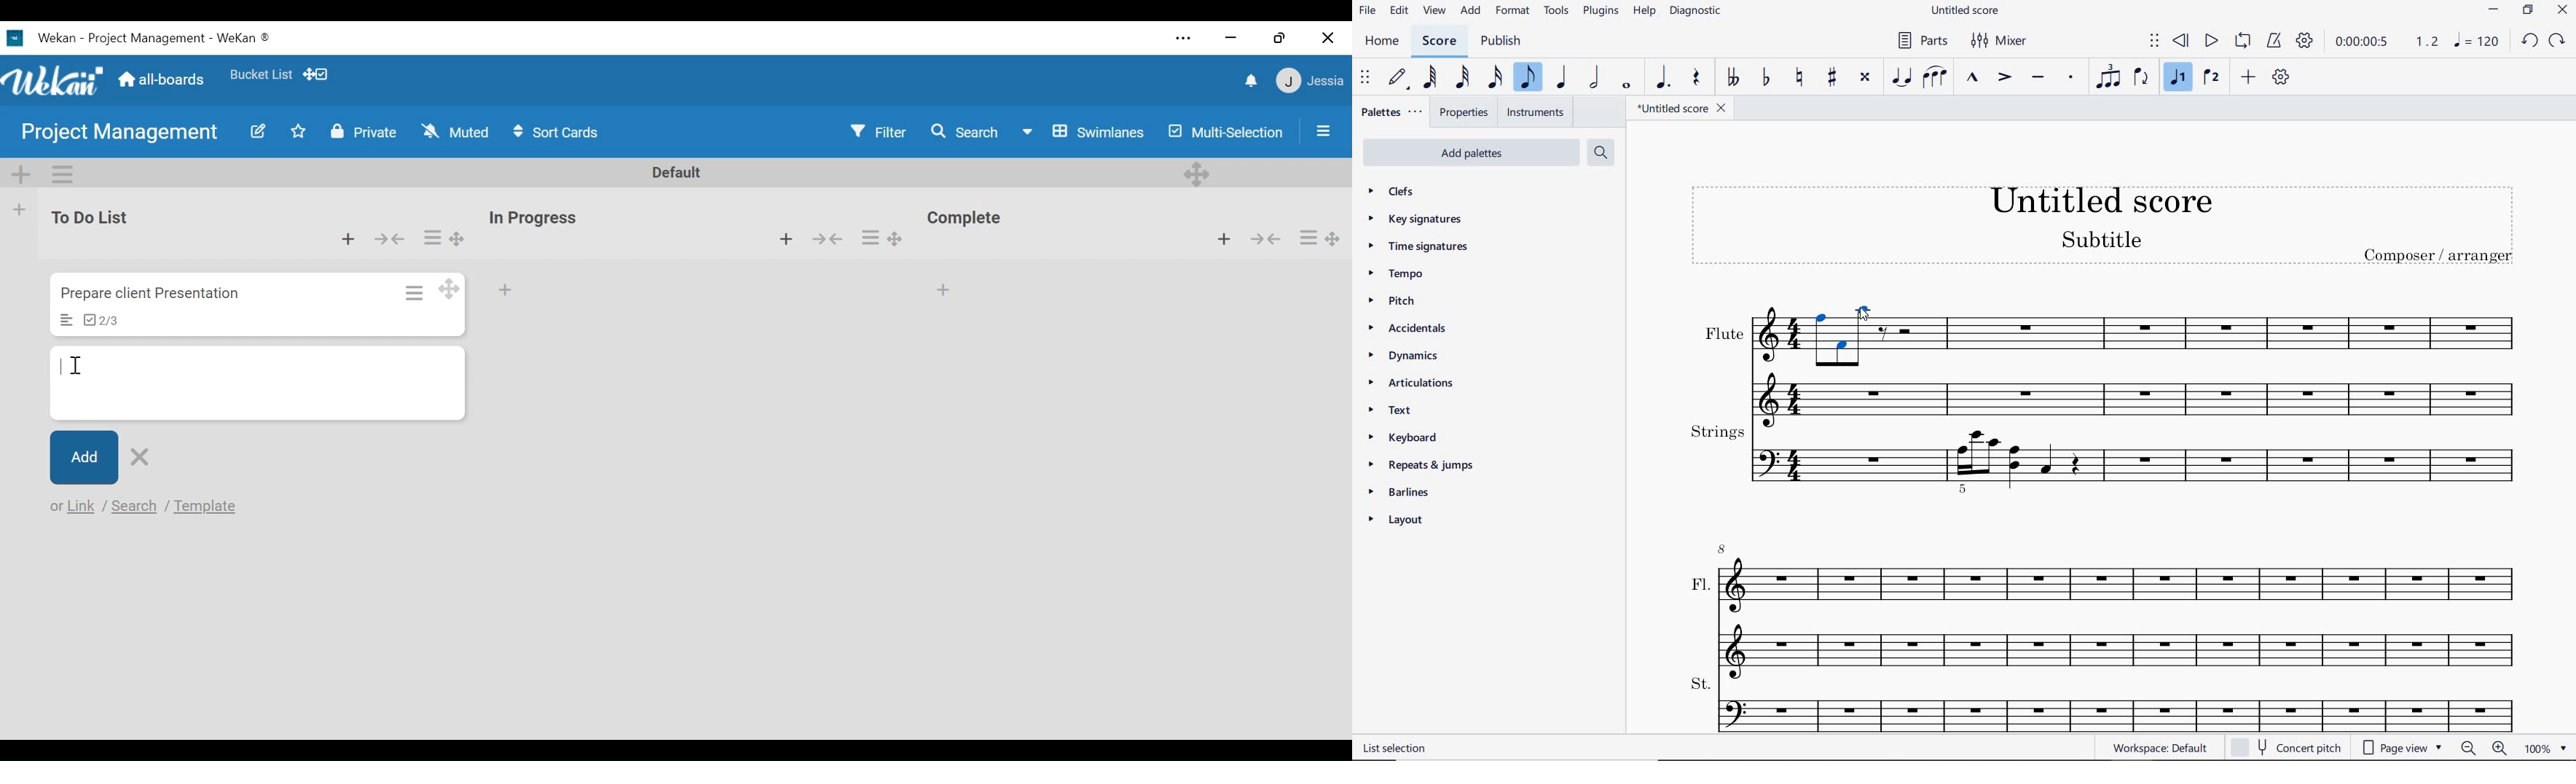 The height and width of the screenshot is (784, 2576). What do you see at coordinates (161, 80) in the screenshot?
I see `All-boards` at bounding box center [161, 80].